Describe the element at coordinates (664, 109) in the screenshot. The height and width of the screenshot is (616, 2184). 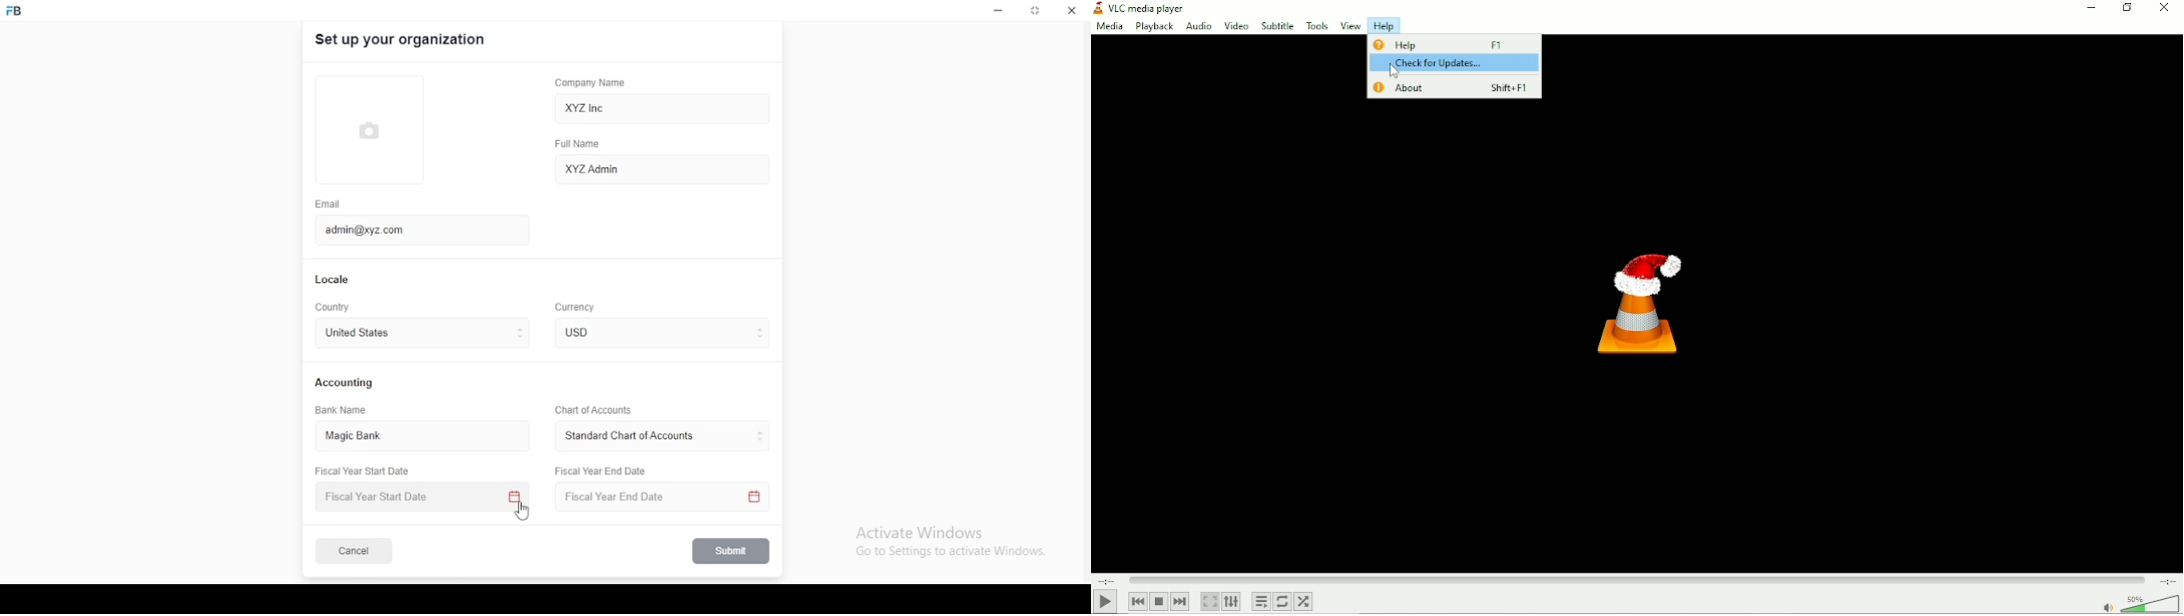
I see `XYZ Inc` at that location.